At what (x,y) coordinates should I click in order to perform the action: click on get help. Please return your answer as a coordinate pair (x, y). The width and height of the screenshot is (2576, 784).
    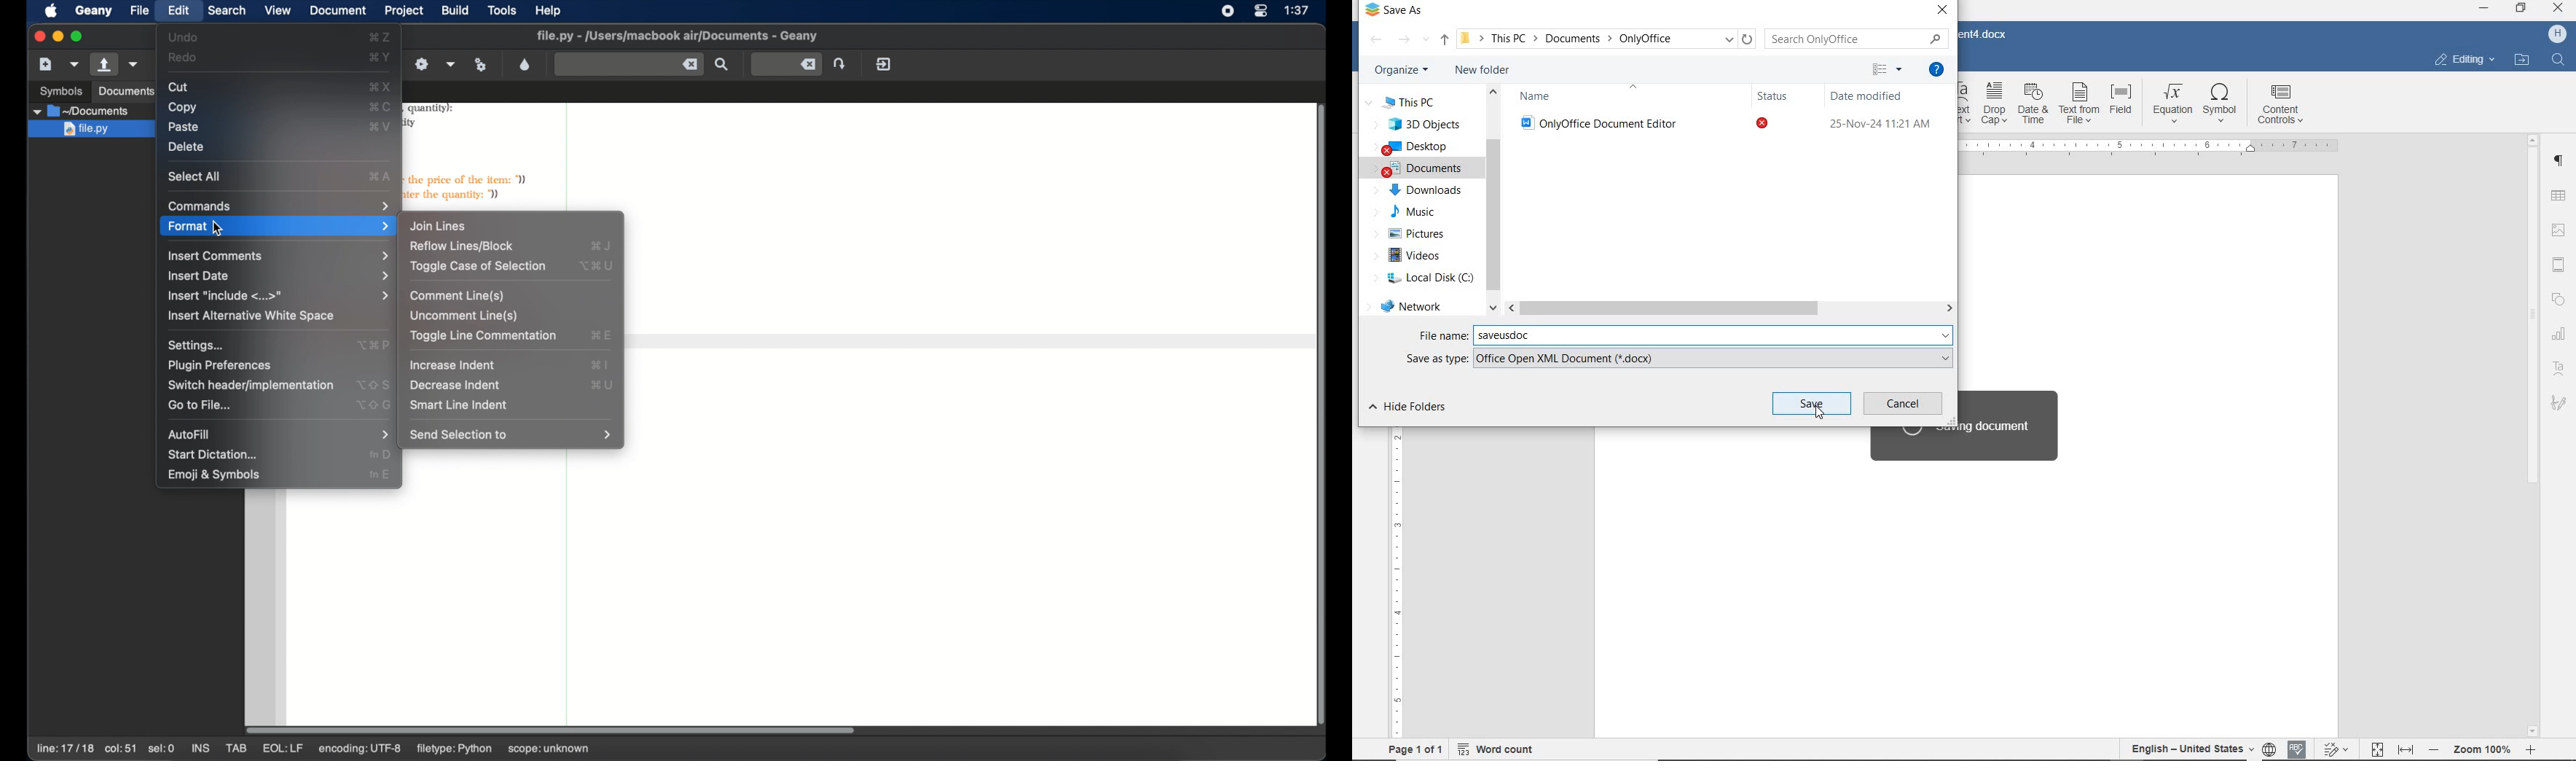
    Looking at the image, I should click on (1939, 69).